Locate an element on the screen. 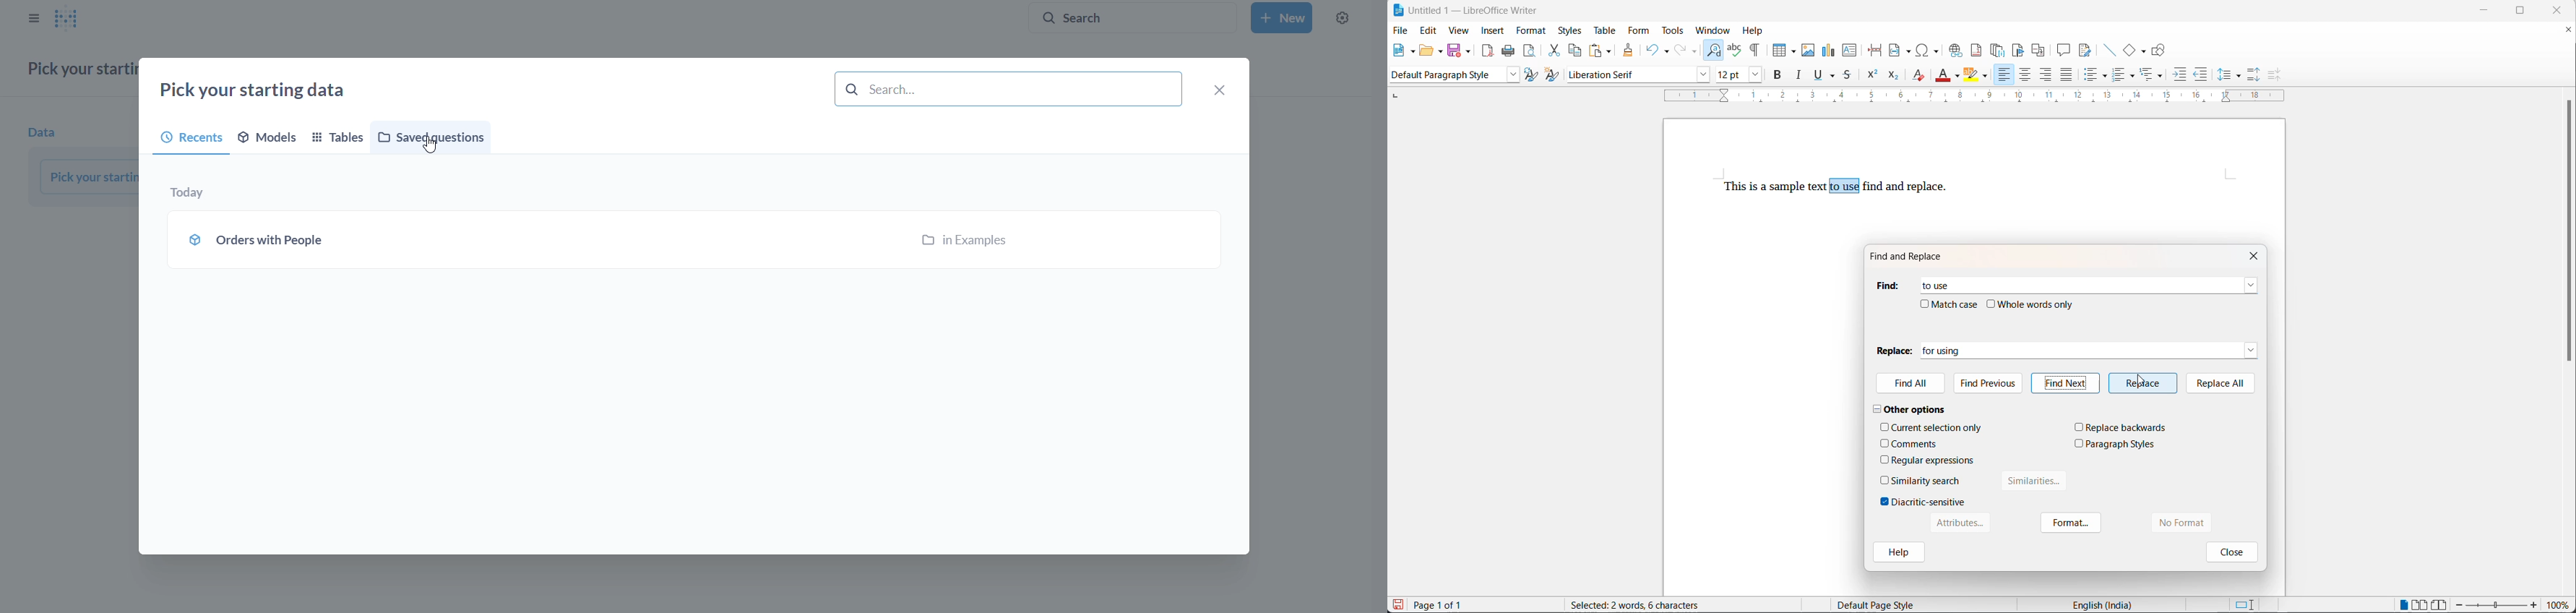  find previous is located at coordinates (1991, 382).